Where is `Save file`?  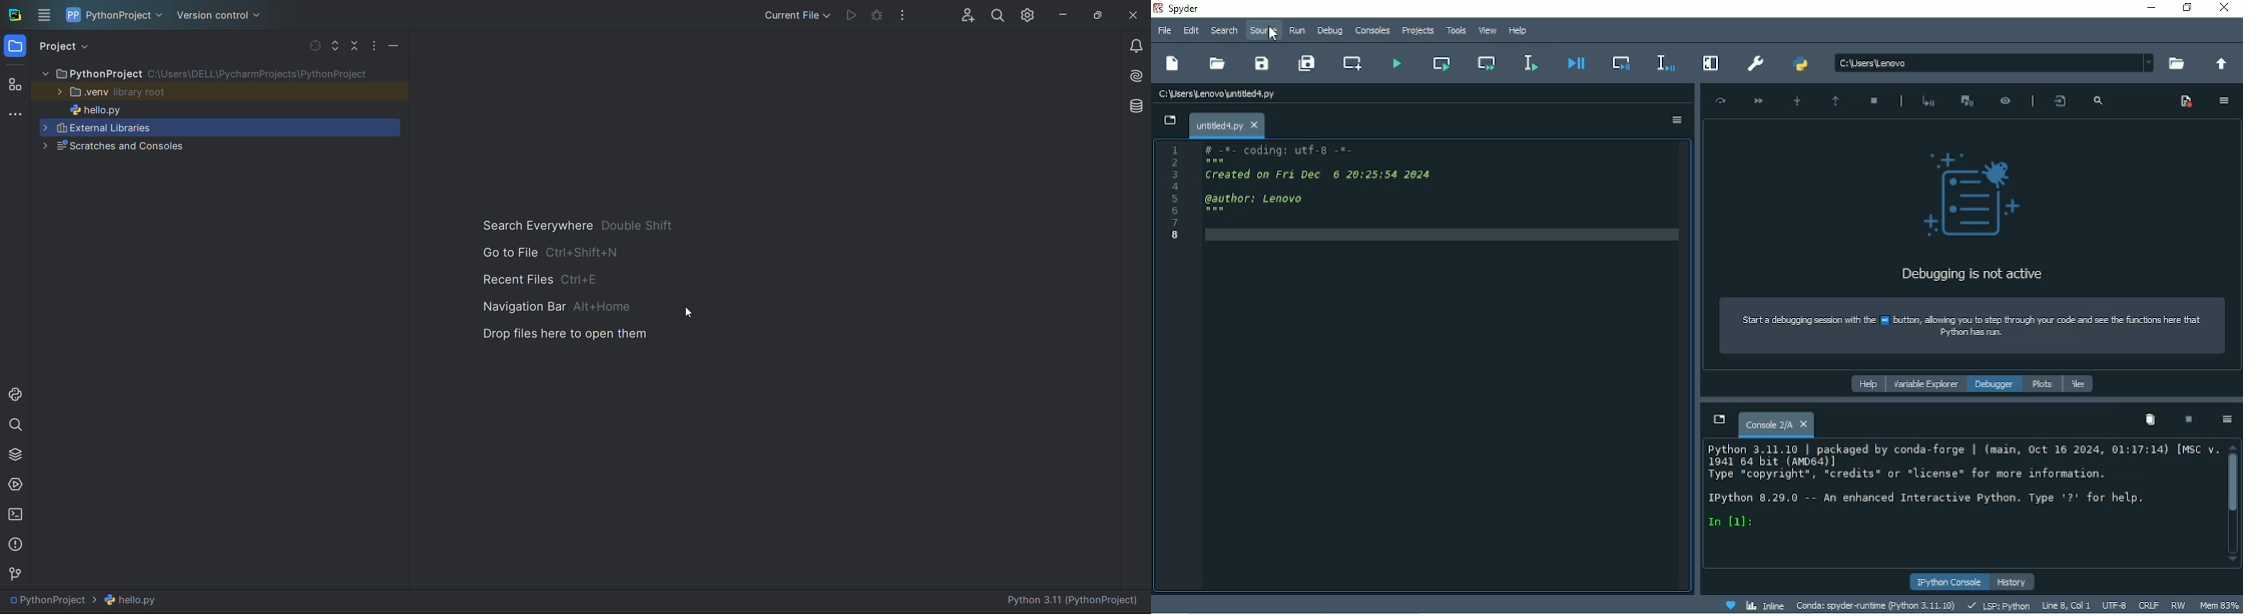 Save file is located at coordinates (1260, 63).